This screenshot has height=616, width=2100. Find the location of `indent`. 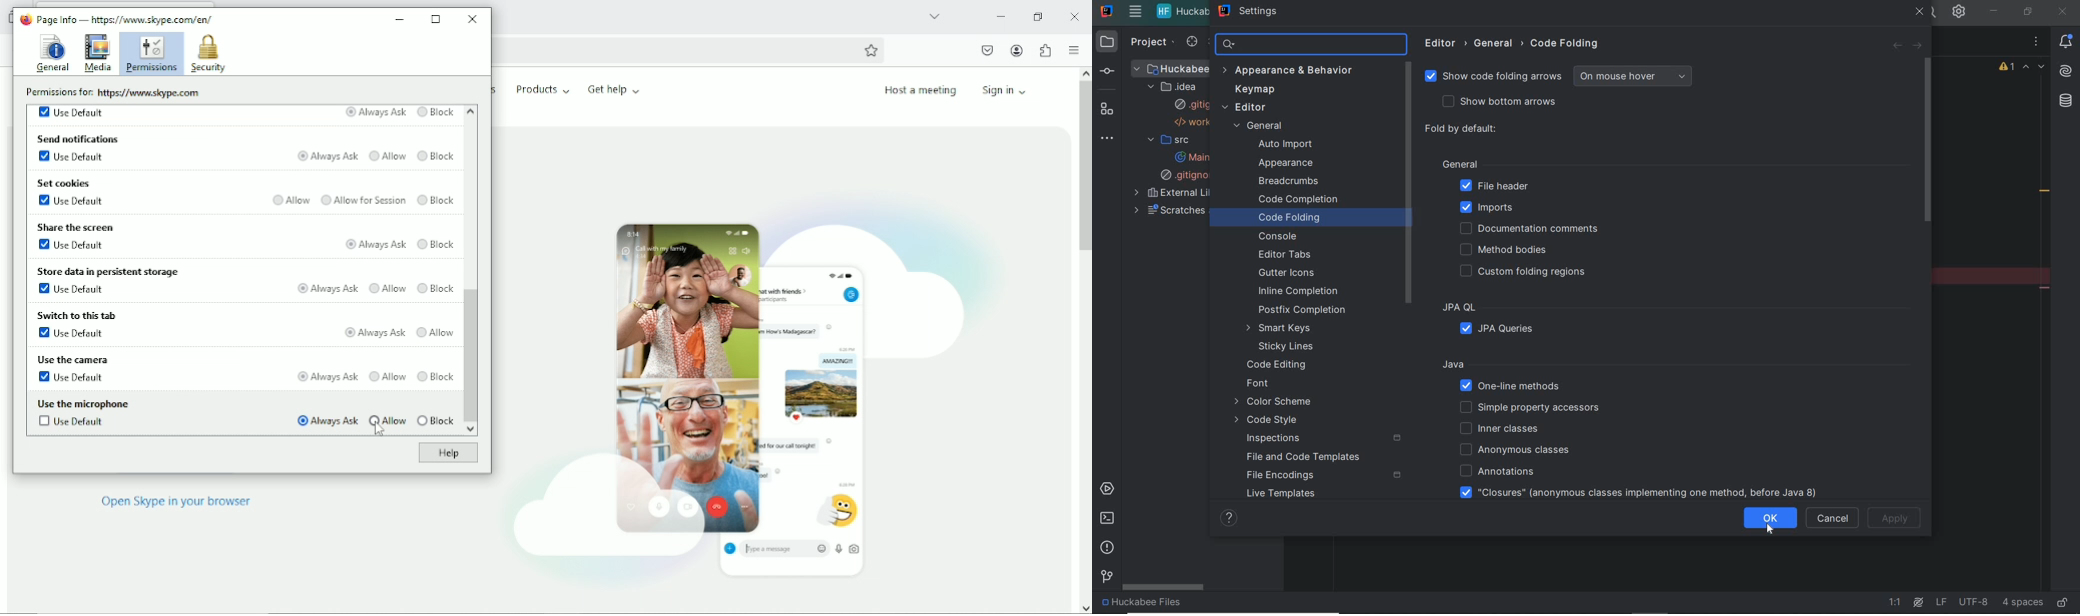

indent is located at coordinates (2022, 602).